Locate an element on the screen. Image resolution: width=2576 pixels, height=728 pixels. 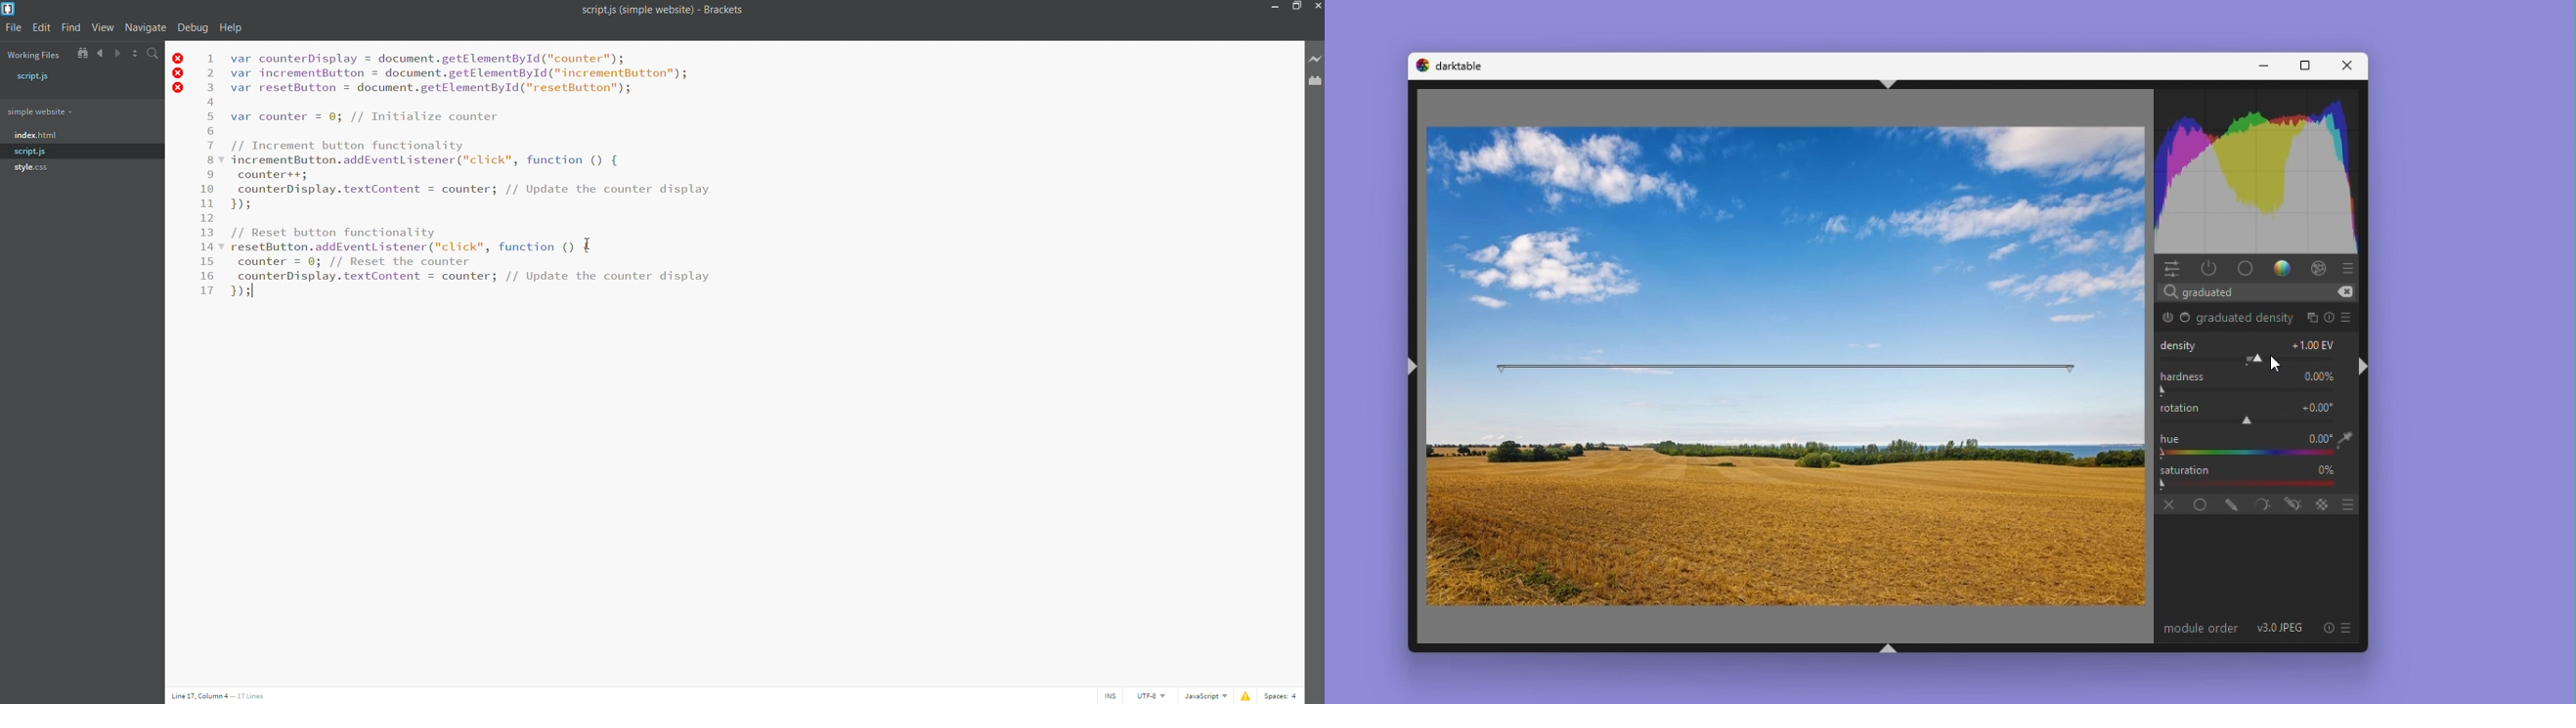
parametric mask is located at coordinates (2259, 505).